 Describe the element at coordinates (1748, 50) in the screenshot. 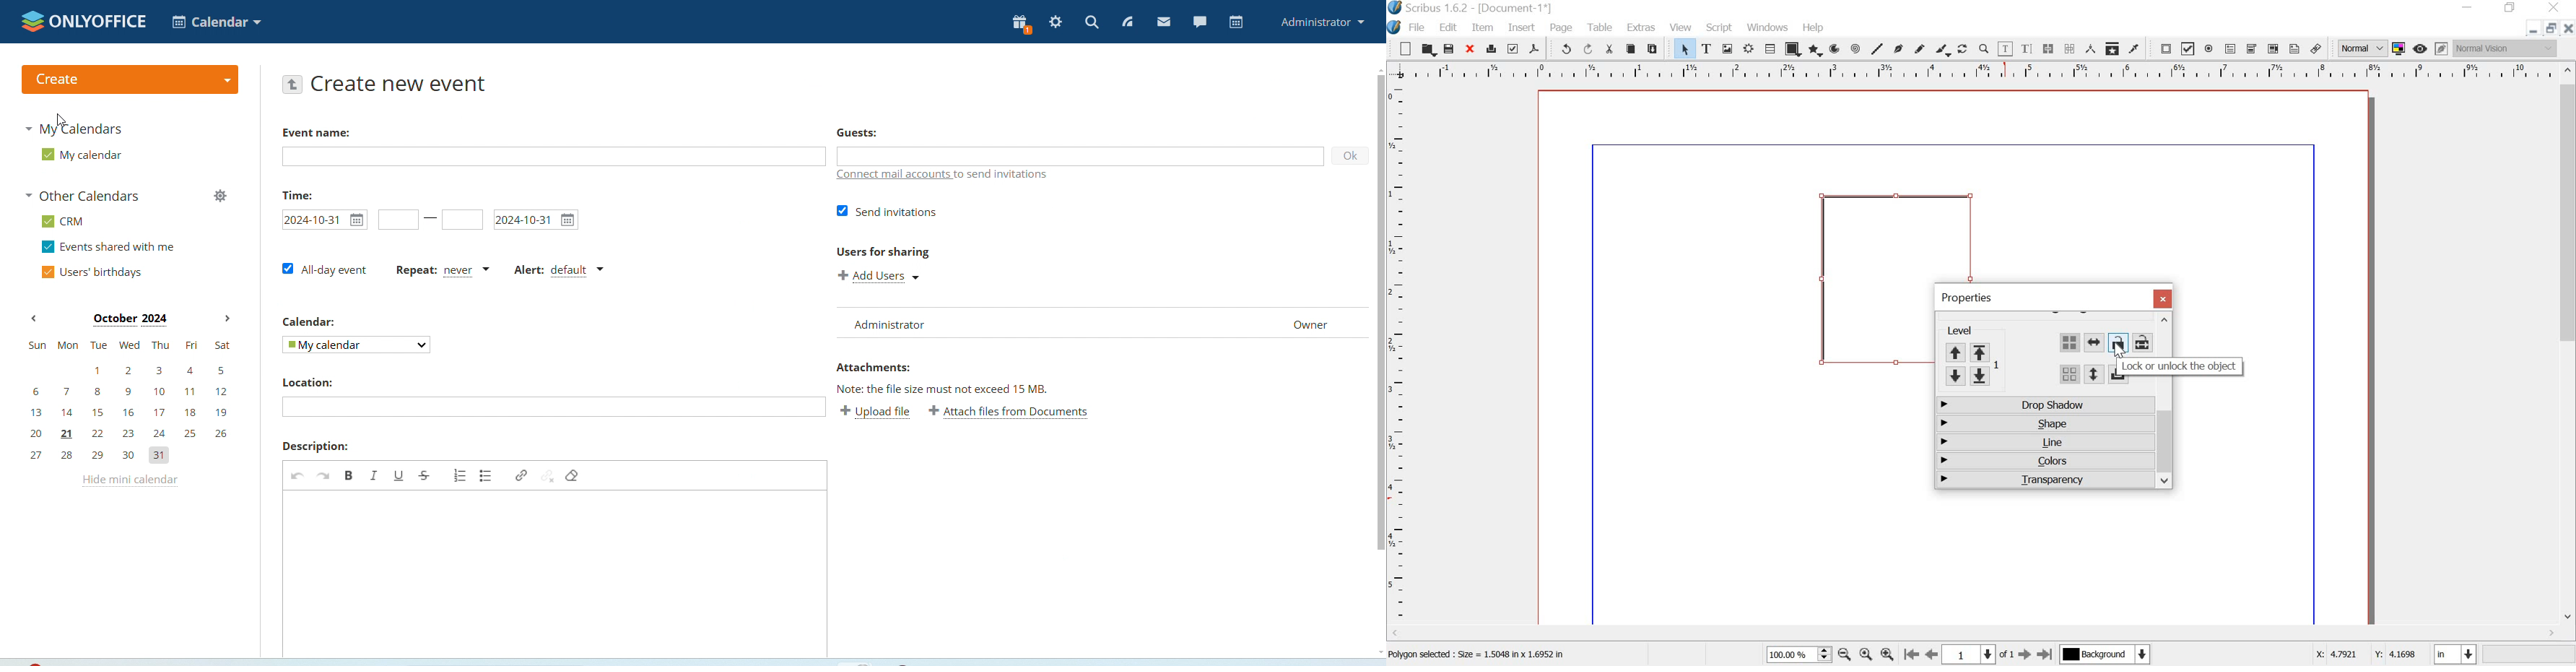

I see `render frame` at that location.